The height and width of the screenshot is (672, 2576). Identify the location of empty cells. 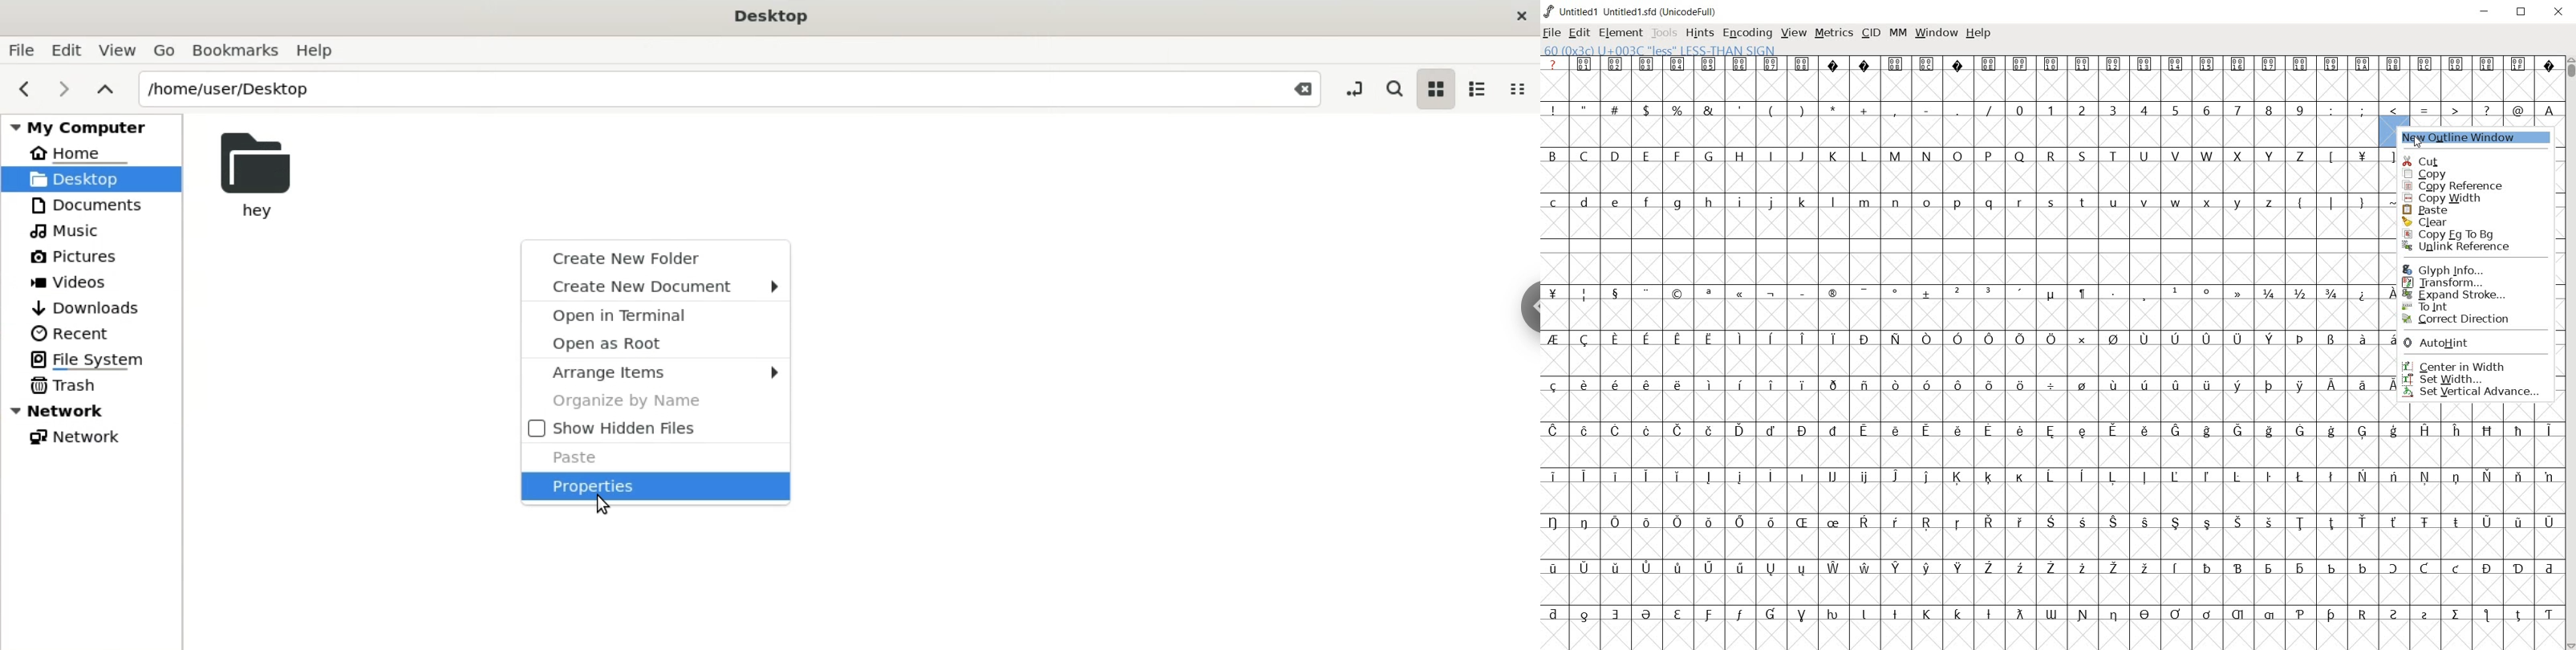
(2052, 499).